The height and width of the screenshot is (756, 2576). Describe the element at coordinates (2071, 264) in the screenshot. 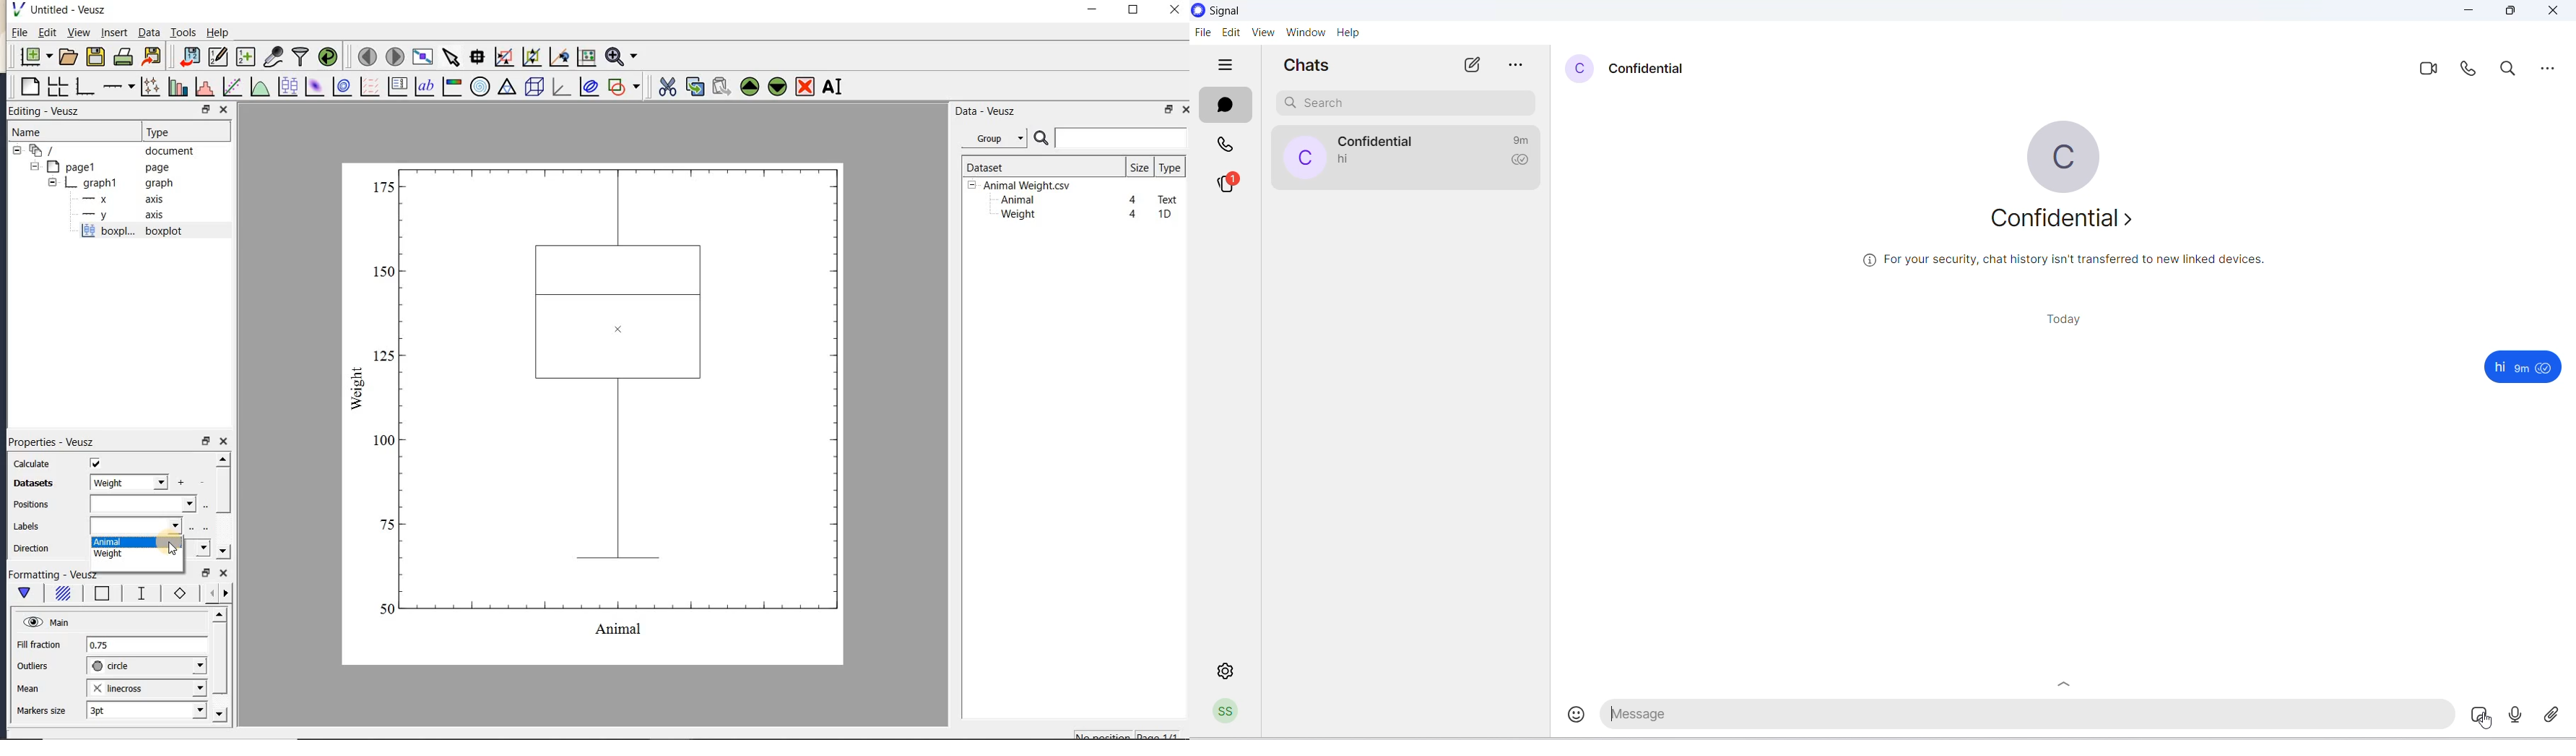

I see `security related text` at that location.